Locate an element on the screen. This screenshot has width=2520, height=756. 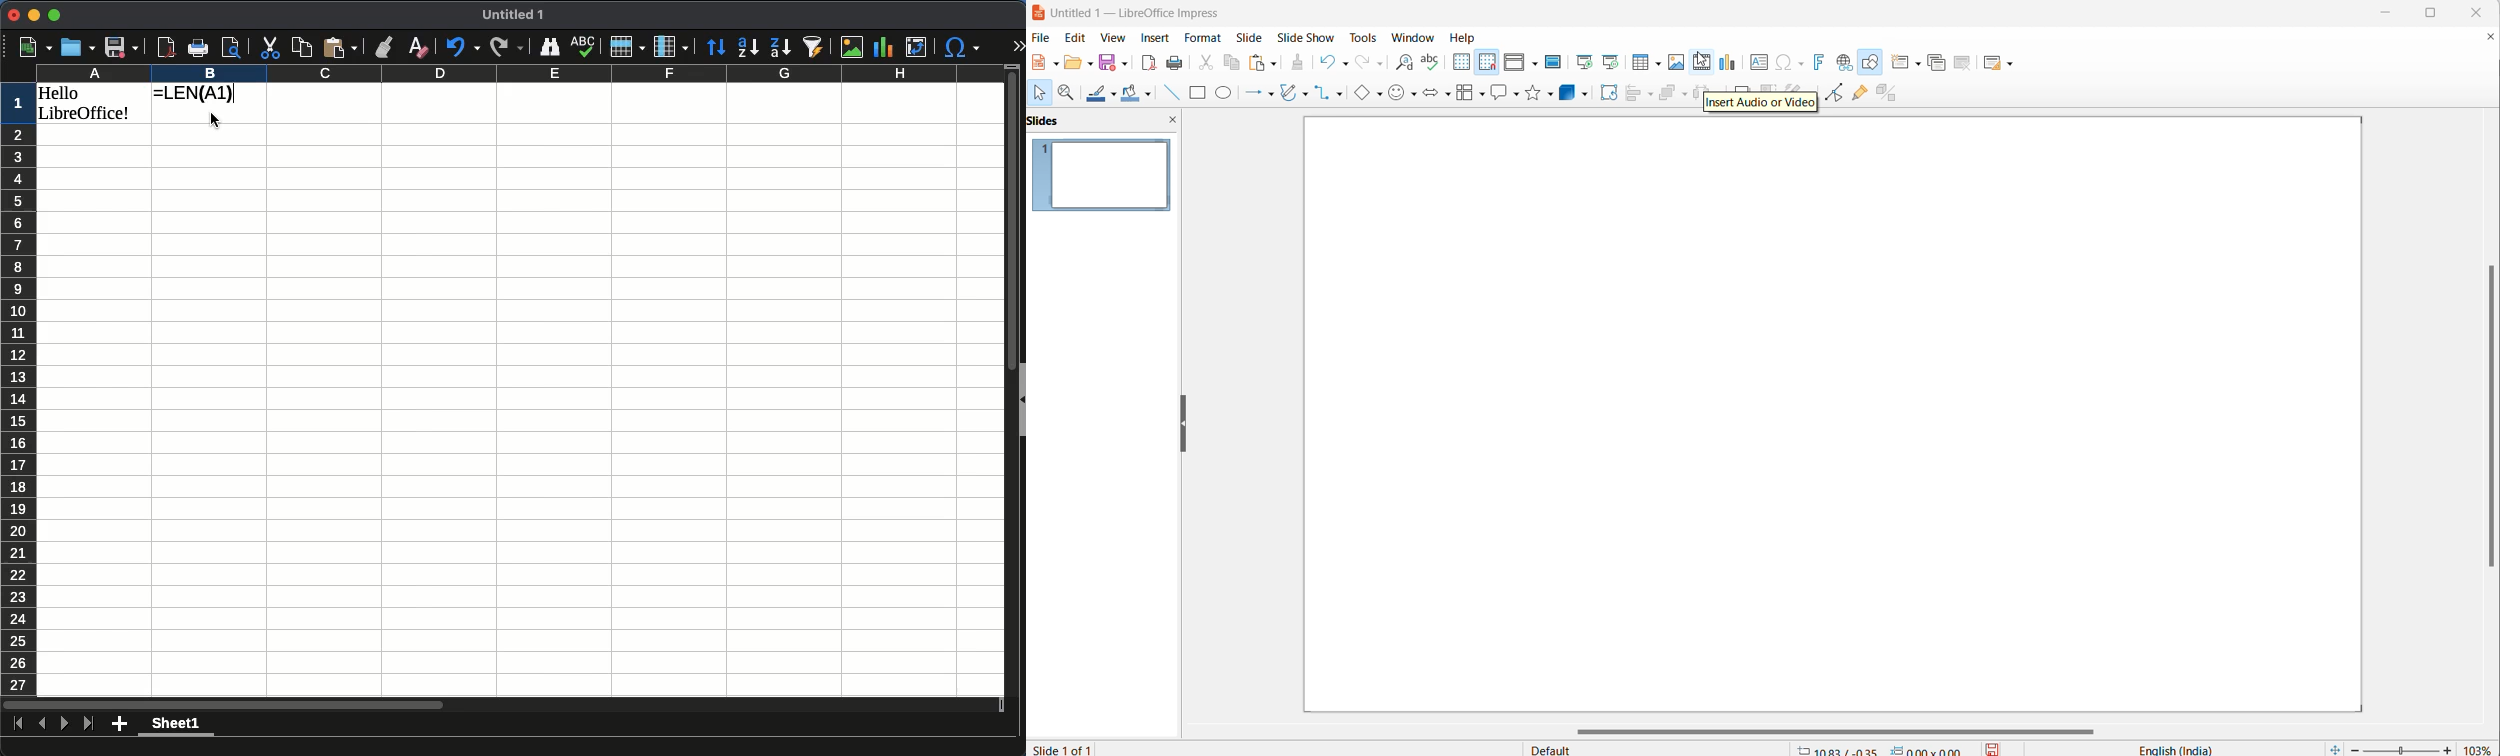
undo options is located at coordinates (1343, 63).